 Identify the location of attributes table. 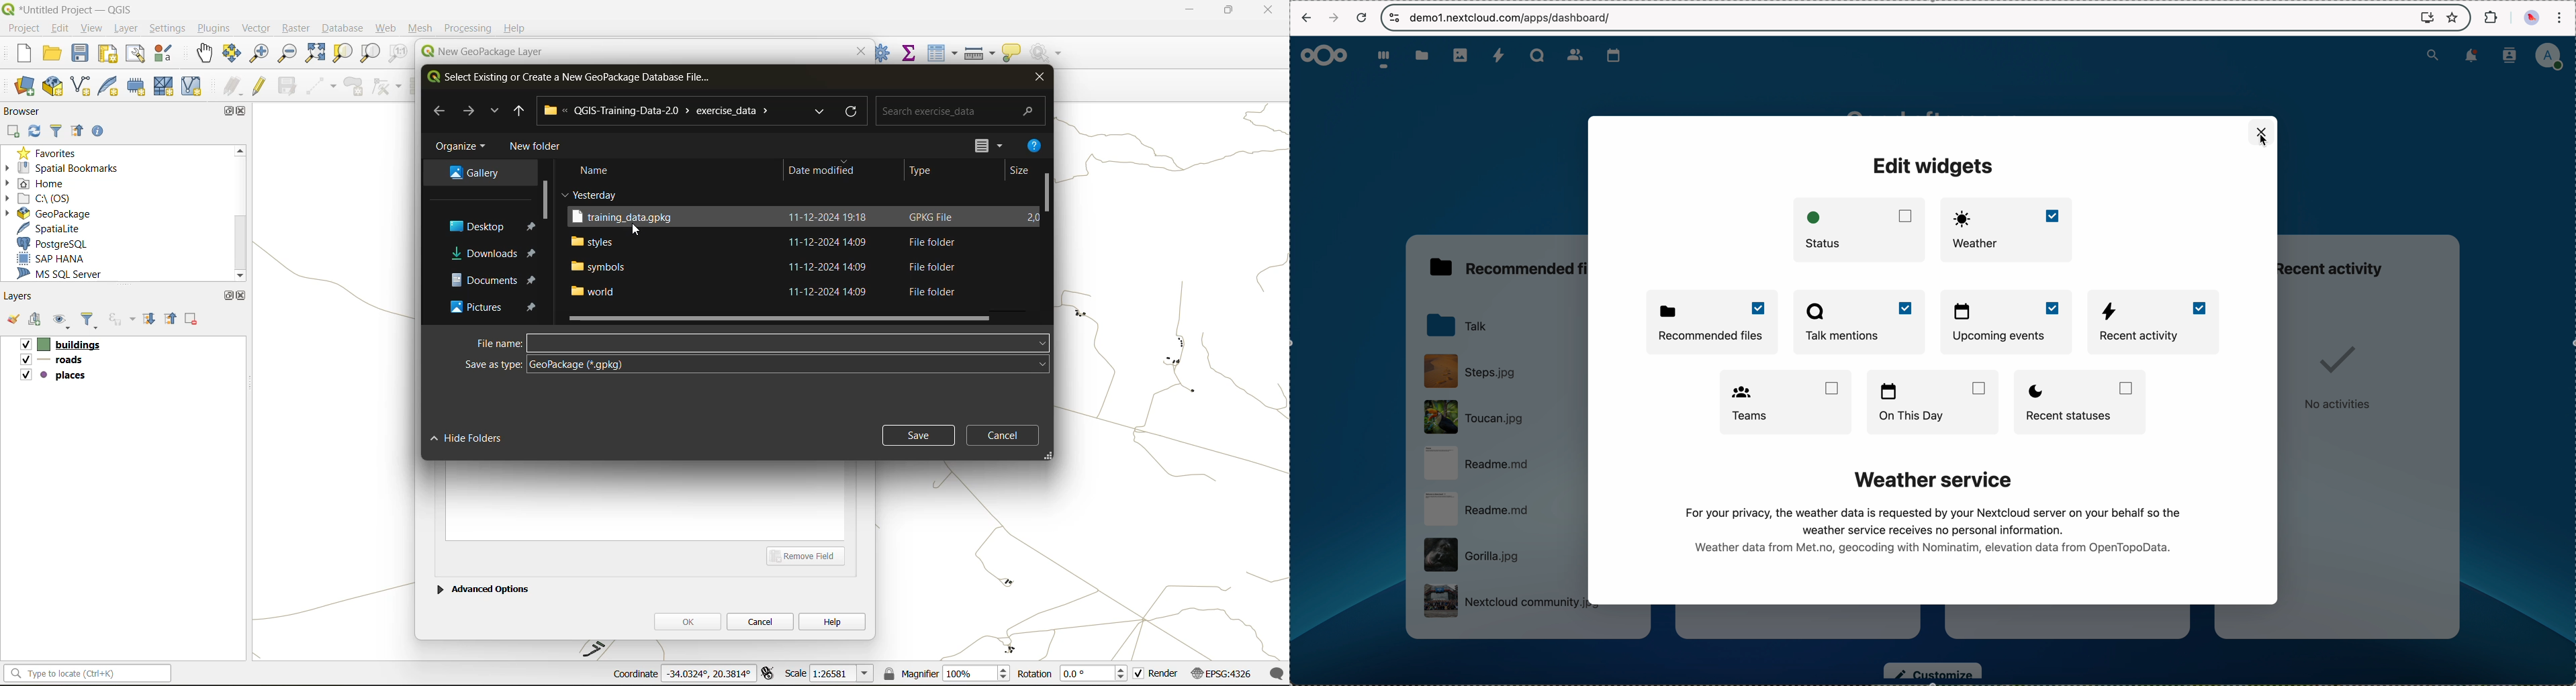
(943, 53).